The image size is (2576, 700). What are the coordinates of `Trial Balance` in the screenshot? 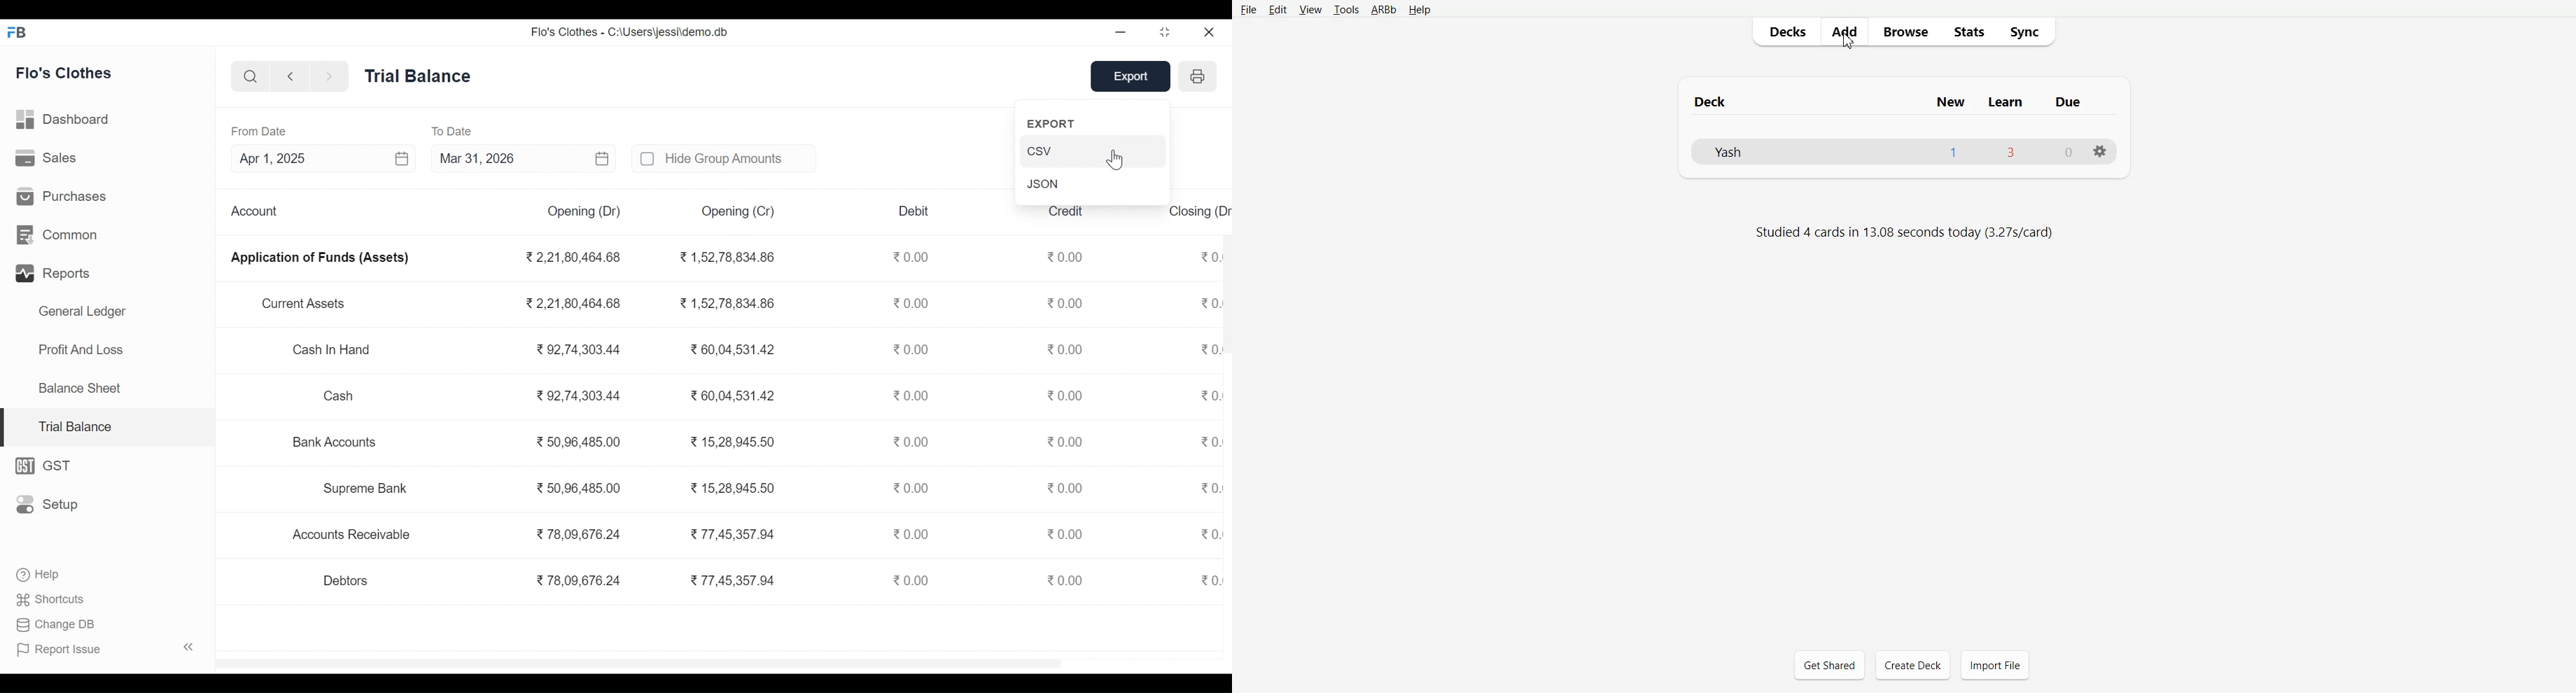 It's located at (108, 428).